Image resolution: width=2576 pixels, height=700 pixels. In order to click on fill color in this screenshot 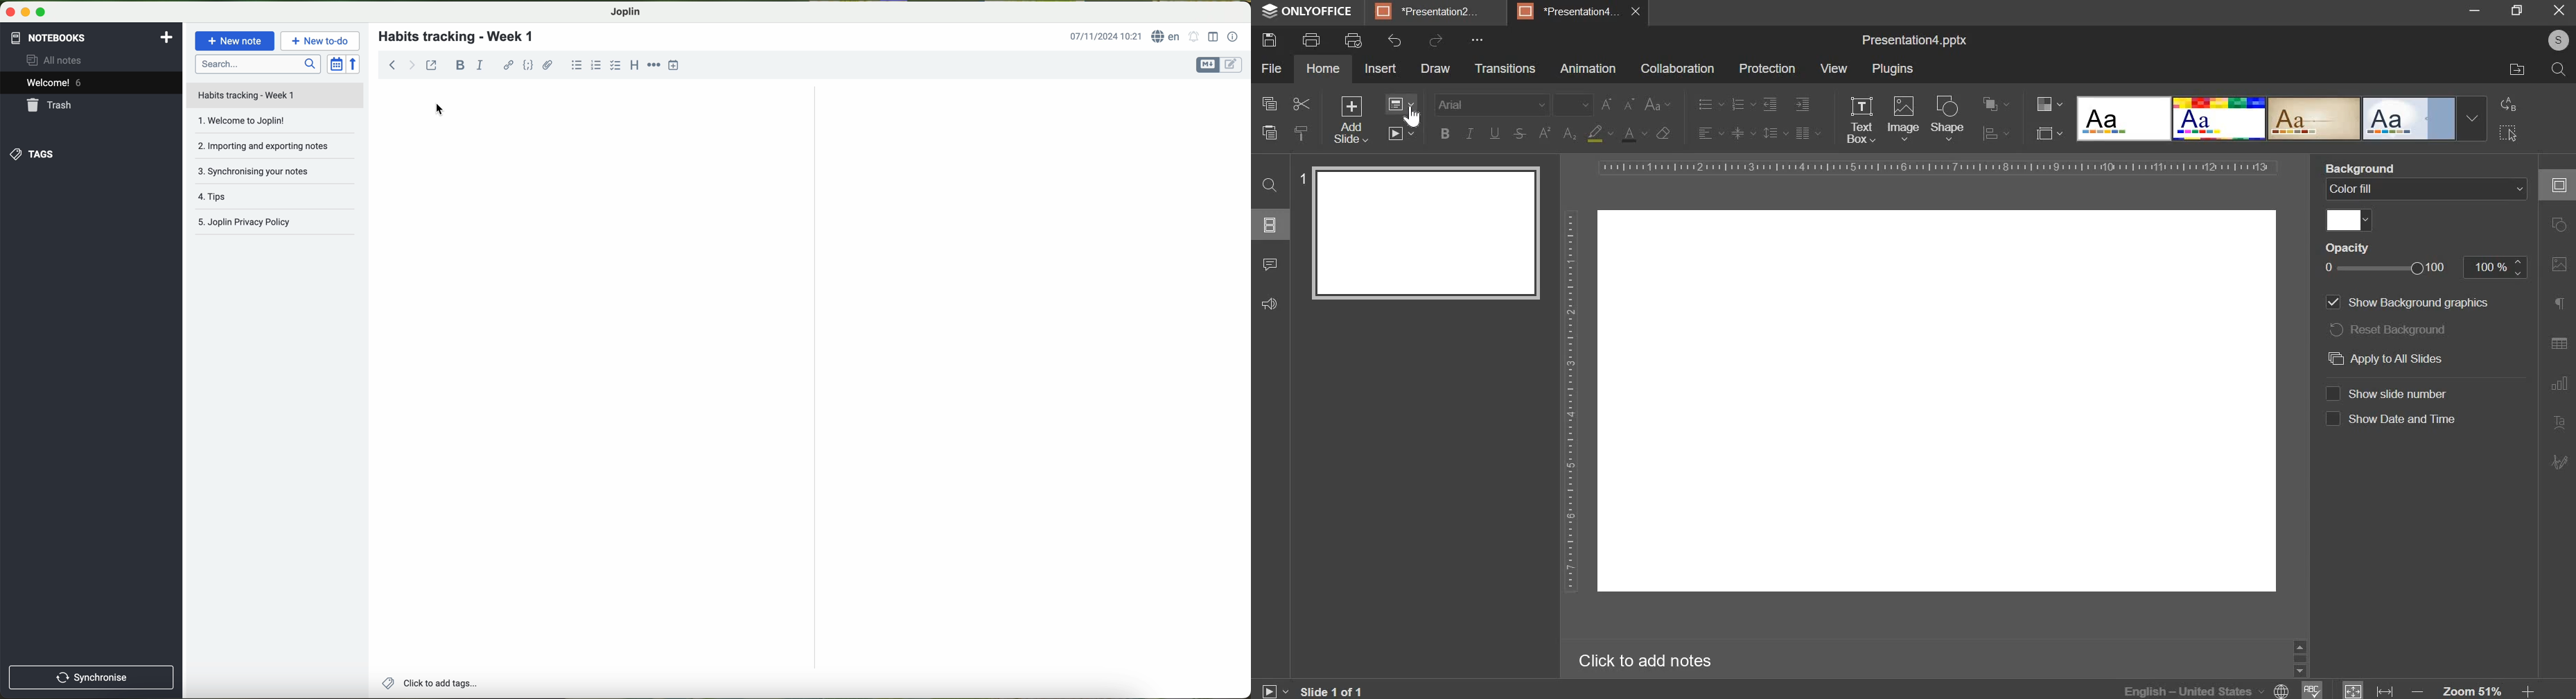, I will do `click(2349, 221)`.